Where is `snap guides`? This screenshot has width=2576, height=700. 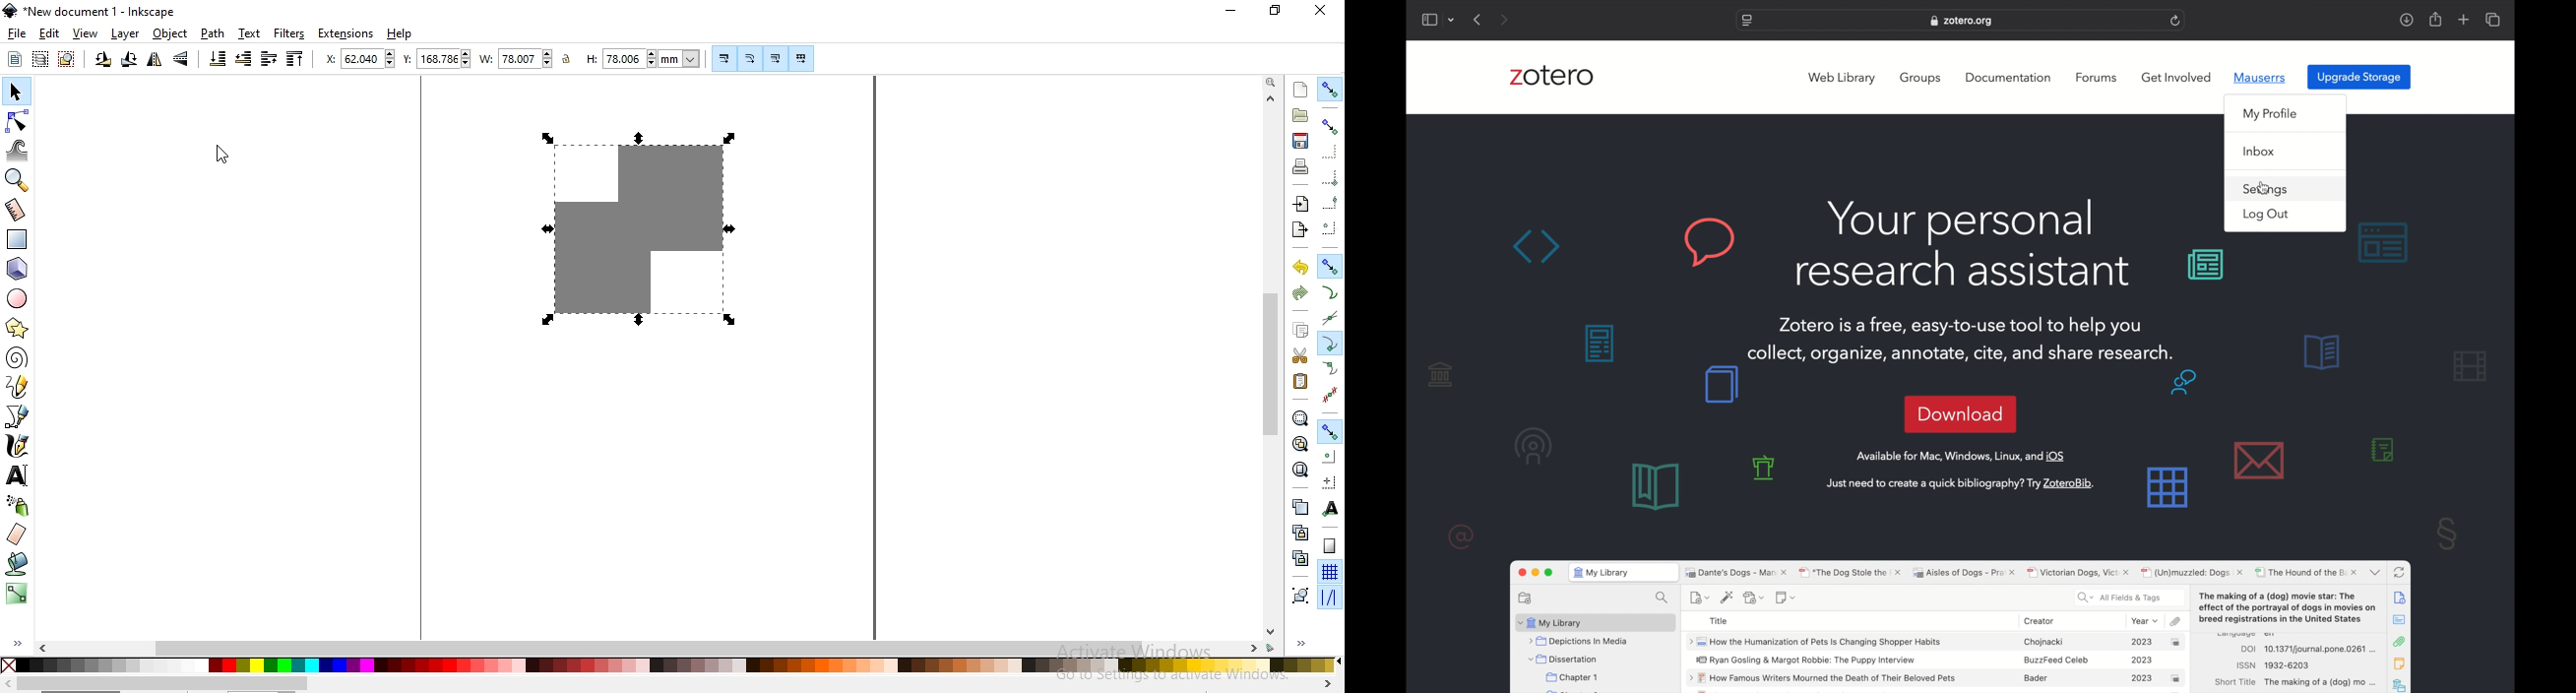 snap guides is located at coordinates (1329, 598).